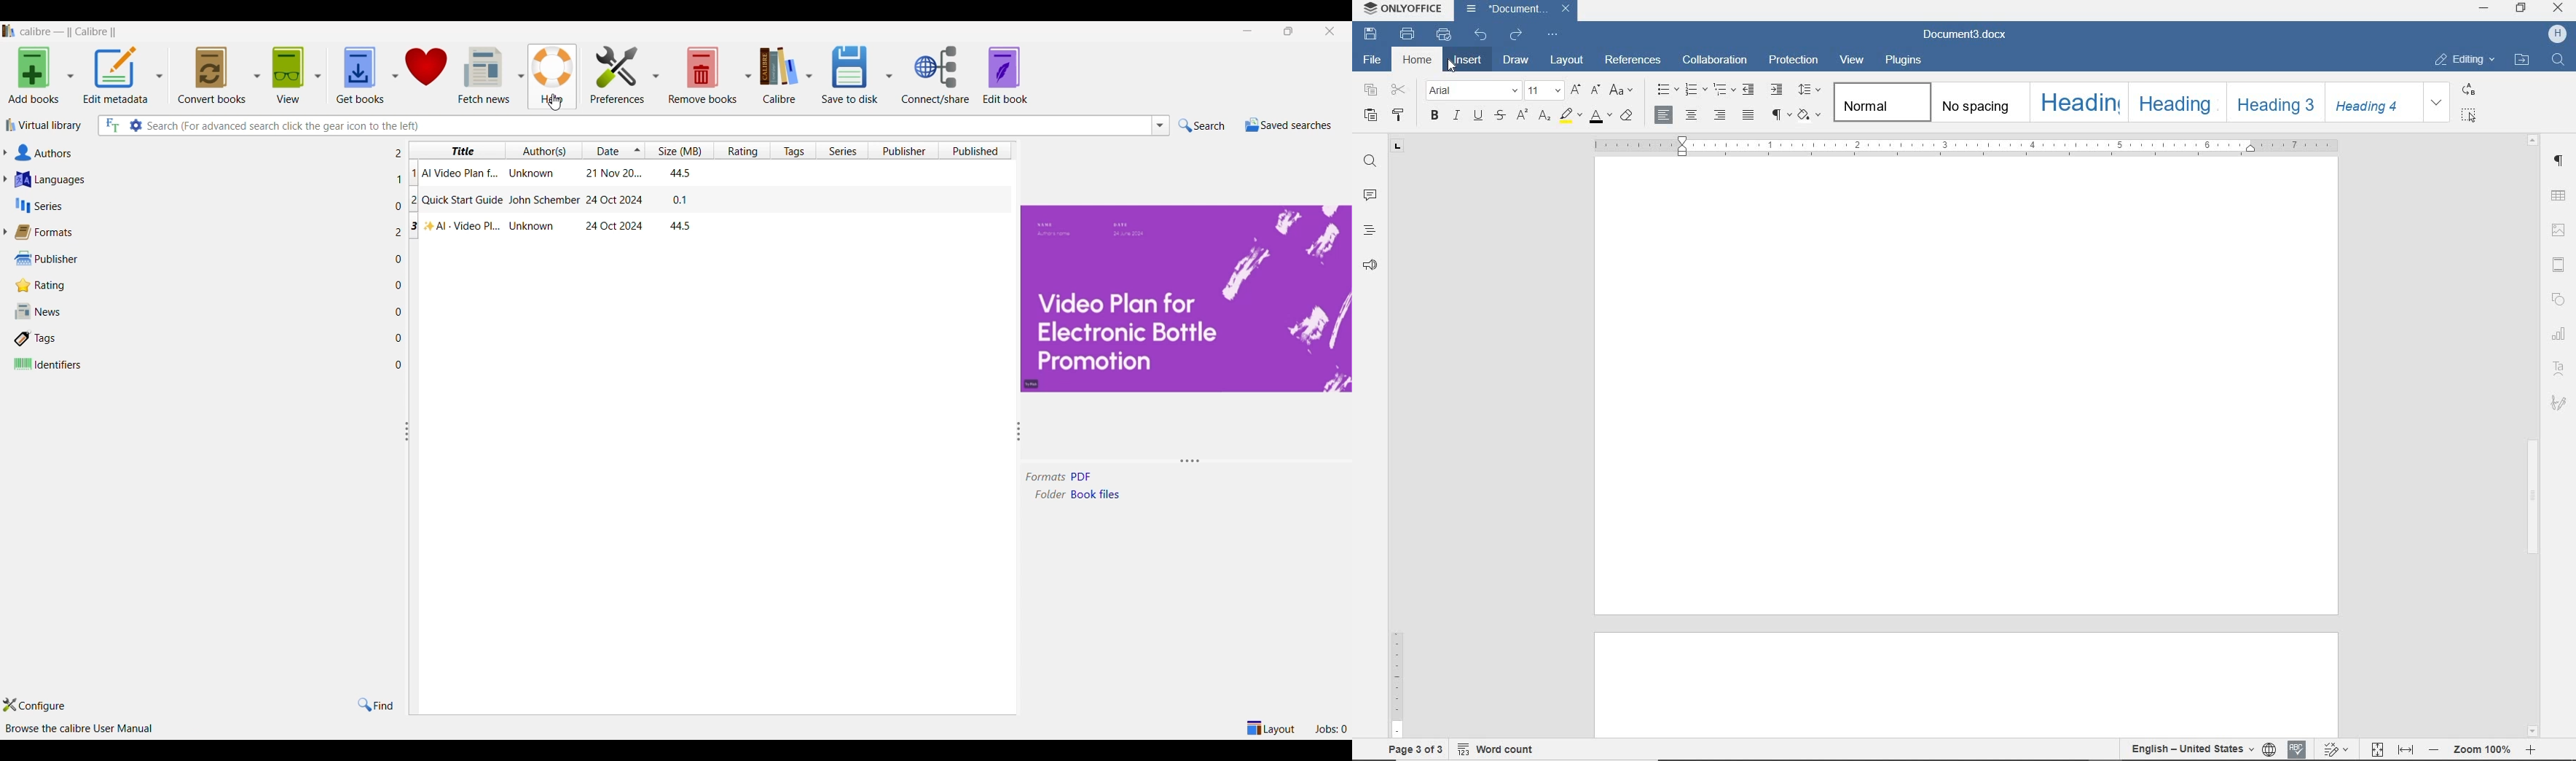  Describe the element at coordinates (1966, 35) in the screenshot. I see `DOCUMENT3.docx` at that location.